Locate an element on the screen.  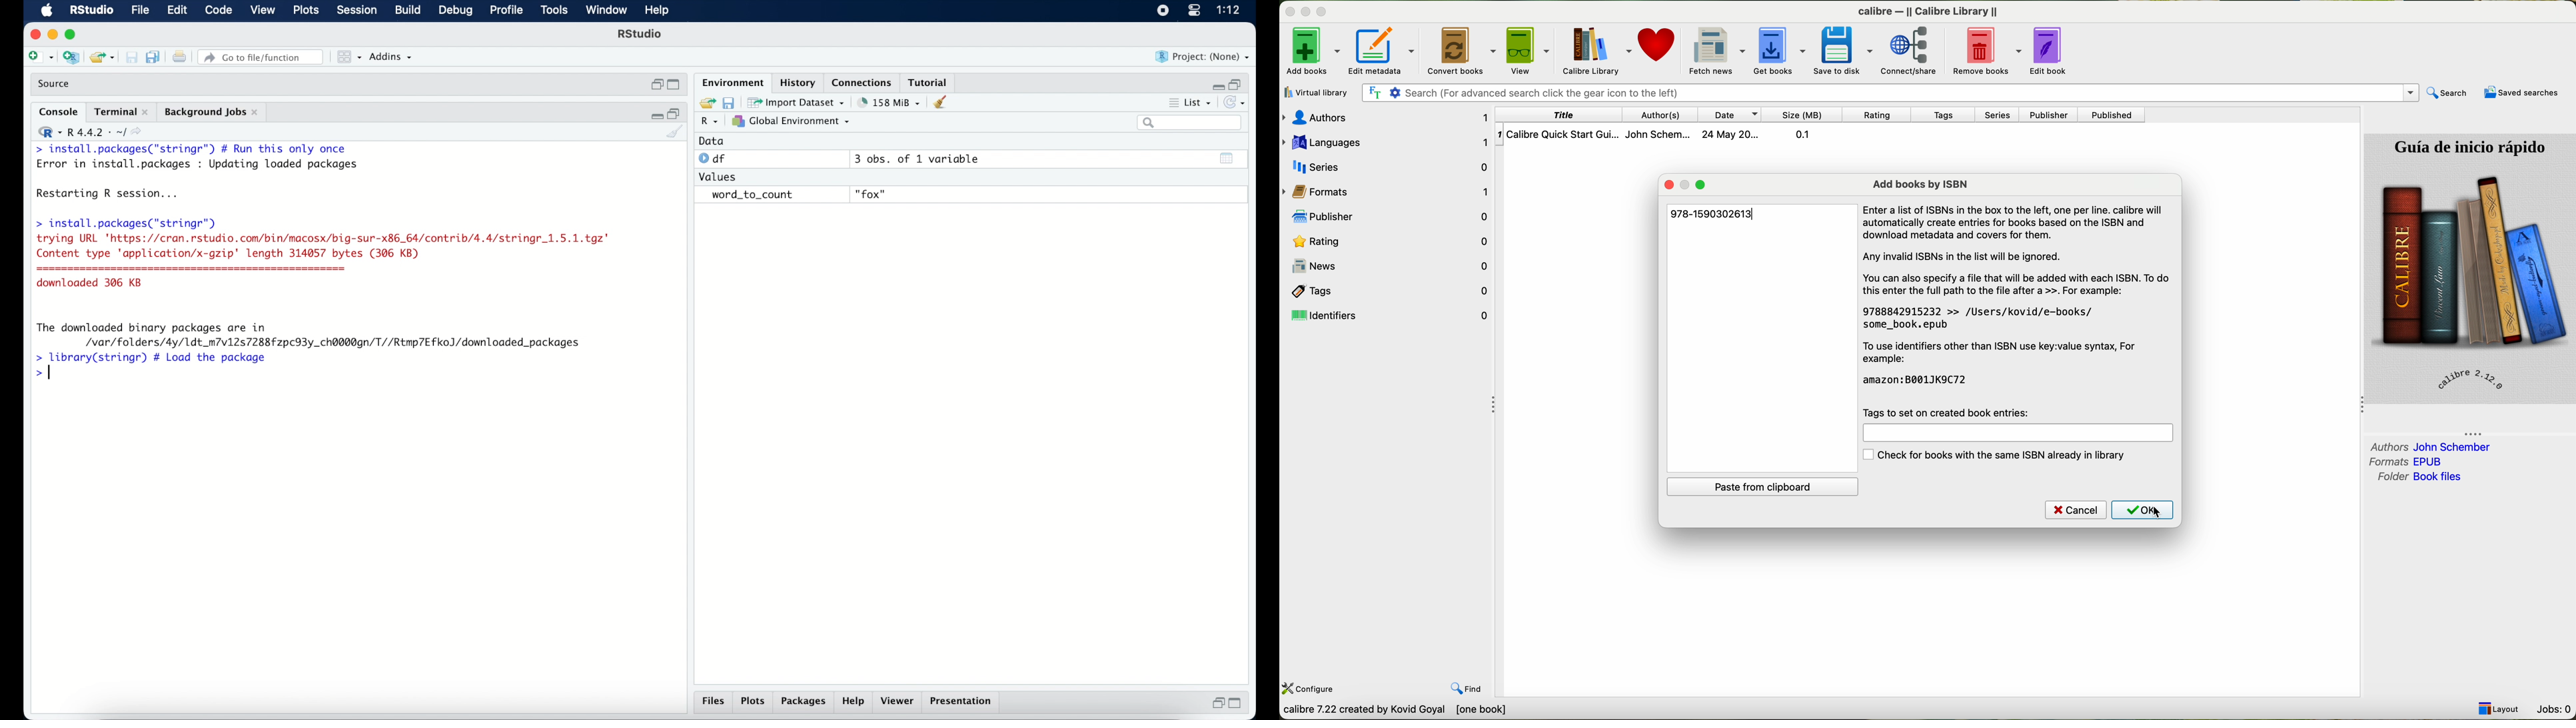
check for books with the same ISBN is located at coordinates (2004, 456).